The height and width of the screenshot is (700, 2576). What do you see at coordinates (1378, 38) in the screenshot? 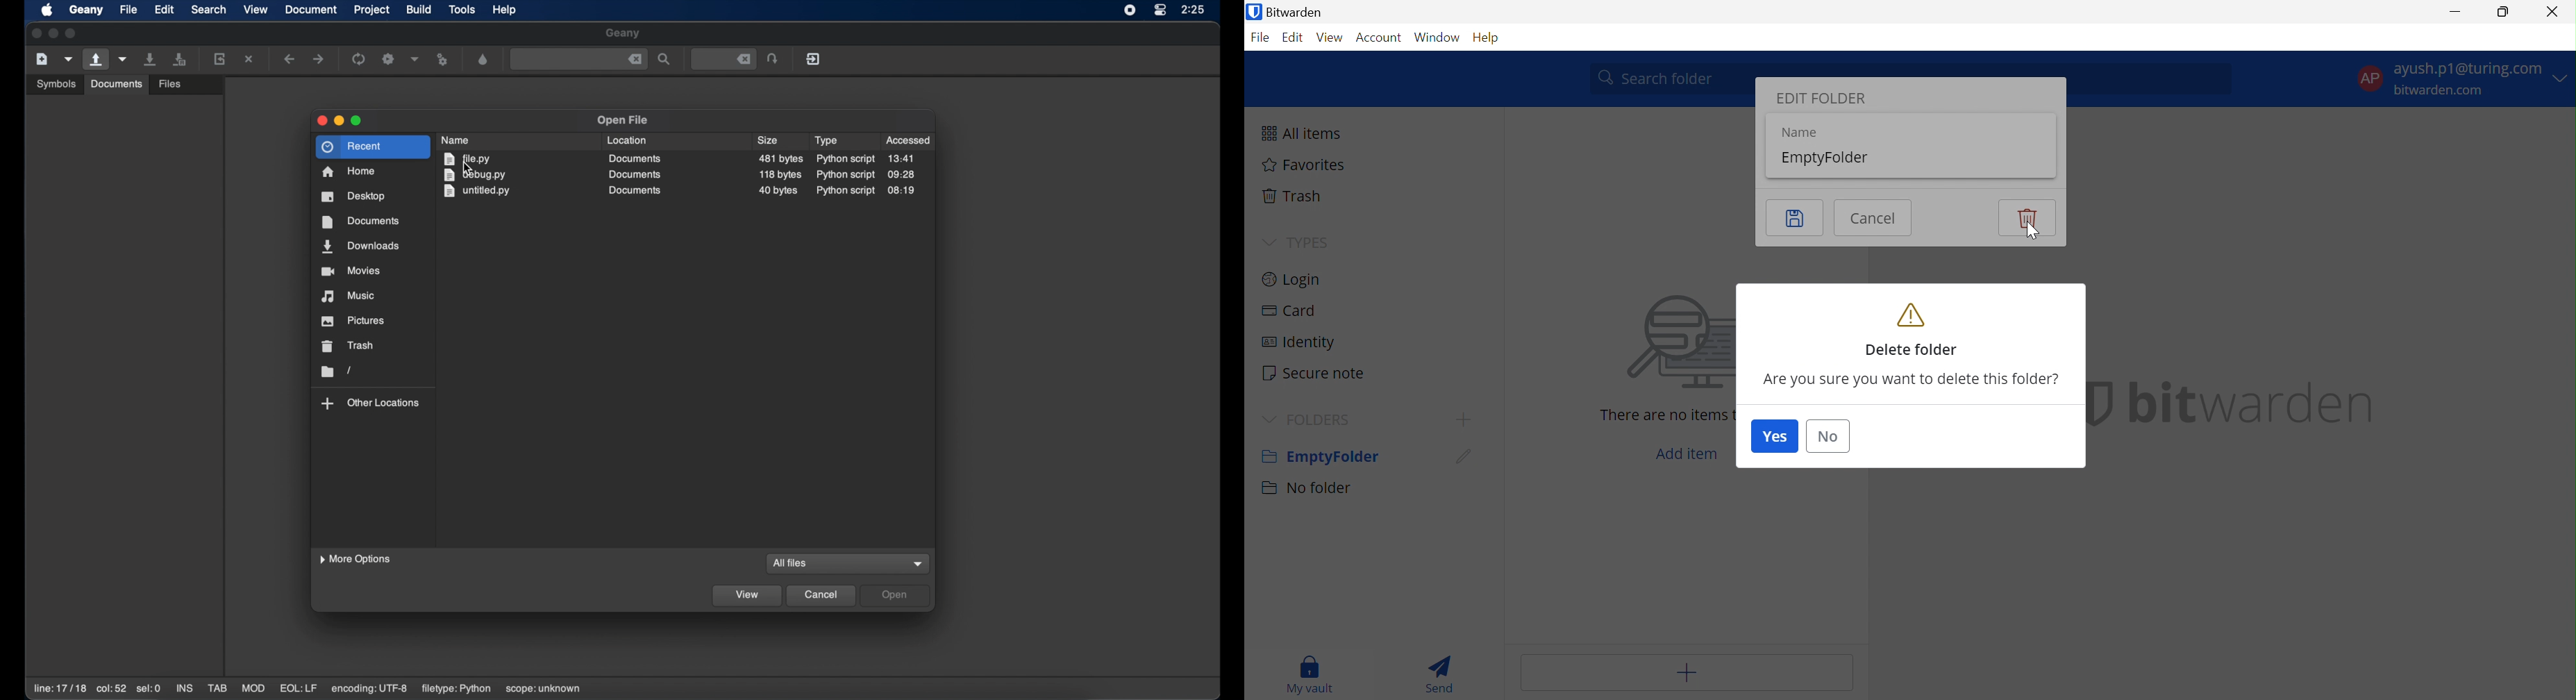
I see `Account` at bounding box center [1378, 38].